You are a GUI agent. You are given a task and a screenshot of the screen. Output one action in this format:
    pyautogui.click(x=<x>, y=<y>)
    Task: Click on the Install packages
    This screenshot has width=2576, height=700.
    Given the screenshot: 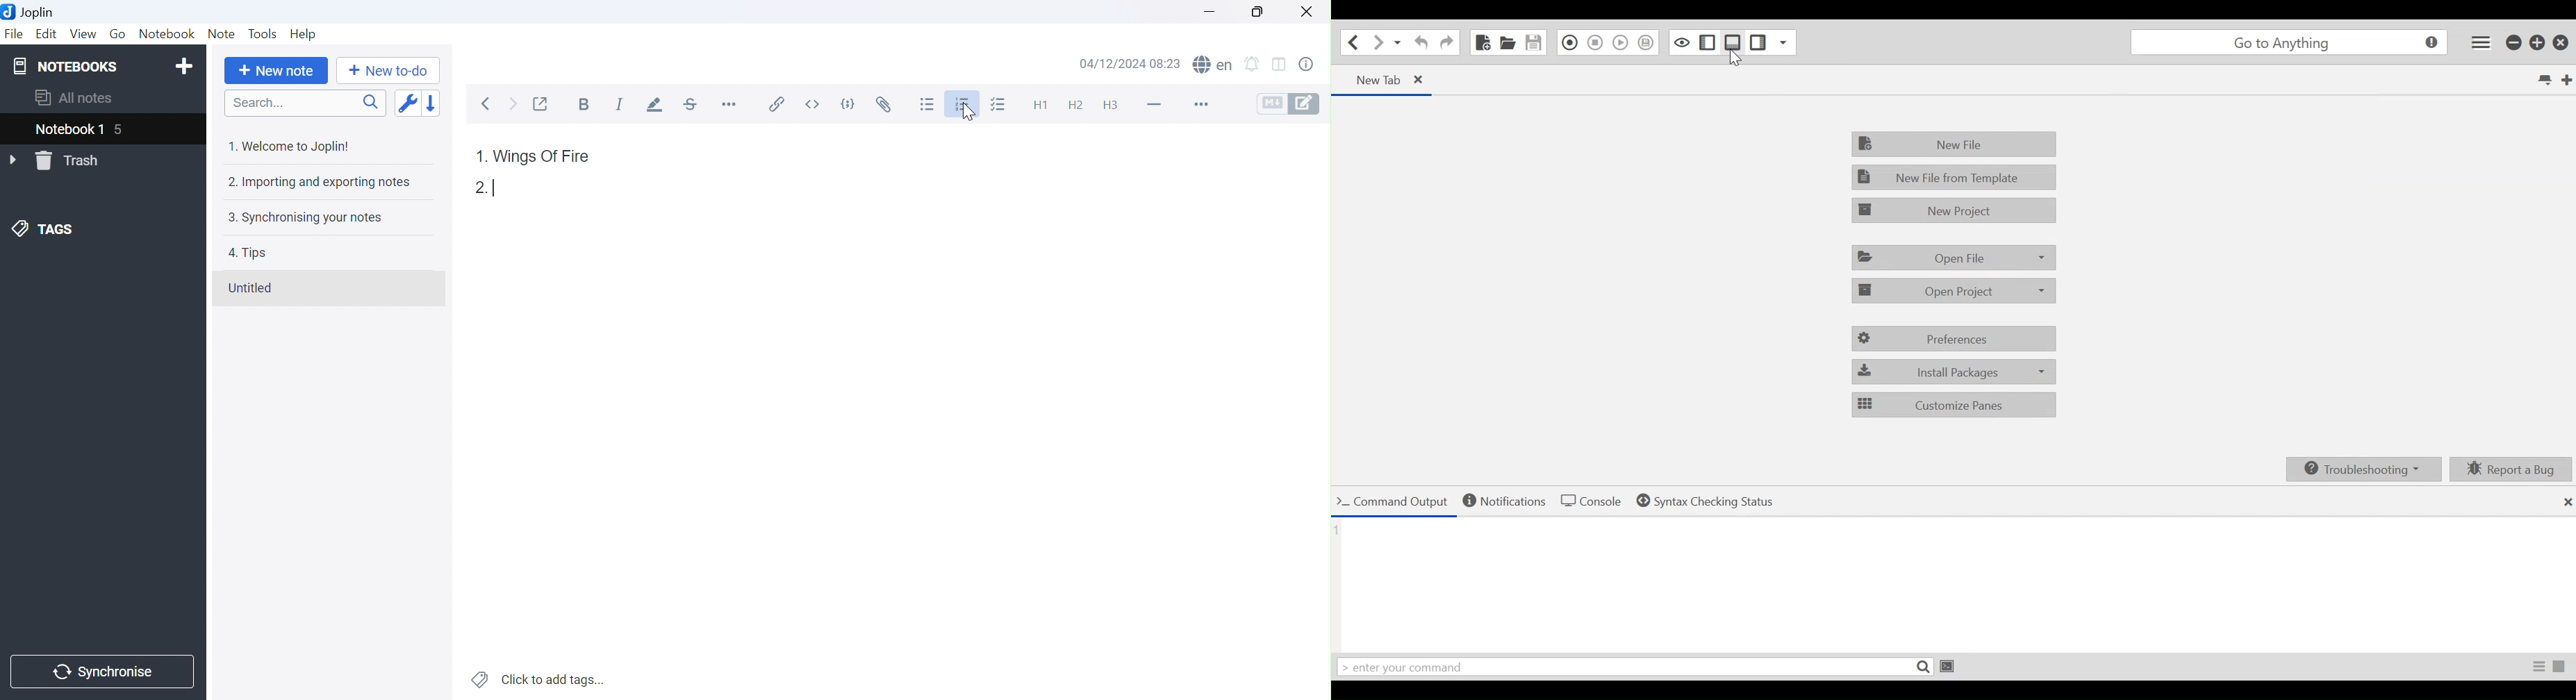 What is the action you would take?
    pyautogui.click(x=1954, y=371)
    